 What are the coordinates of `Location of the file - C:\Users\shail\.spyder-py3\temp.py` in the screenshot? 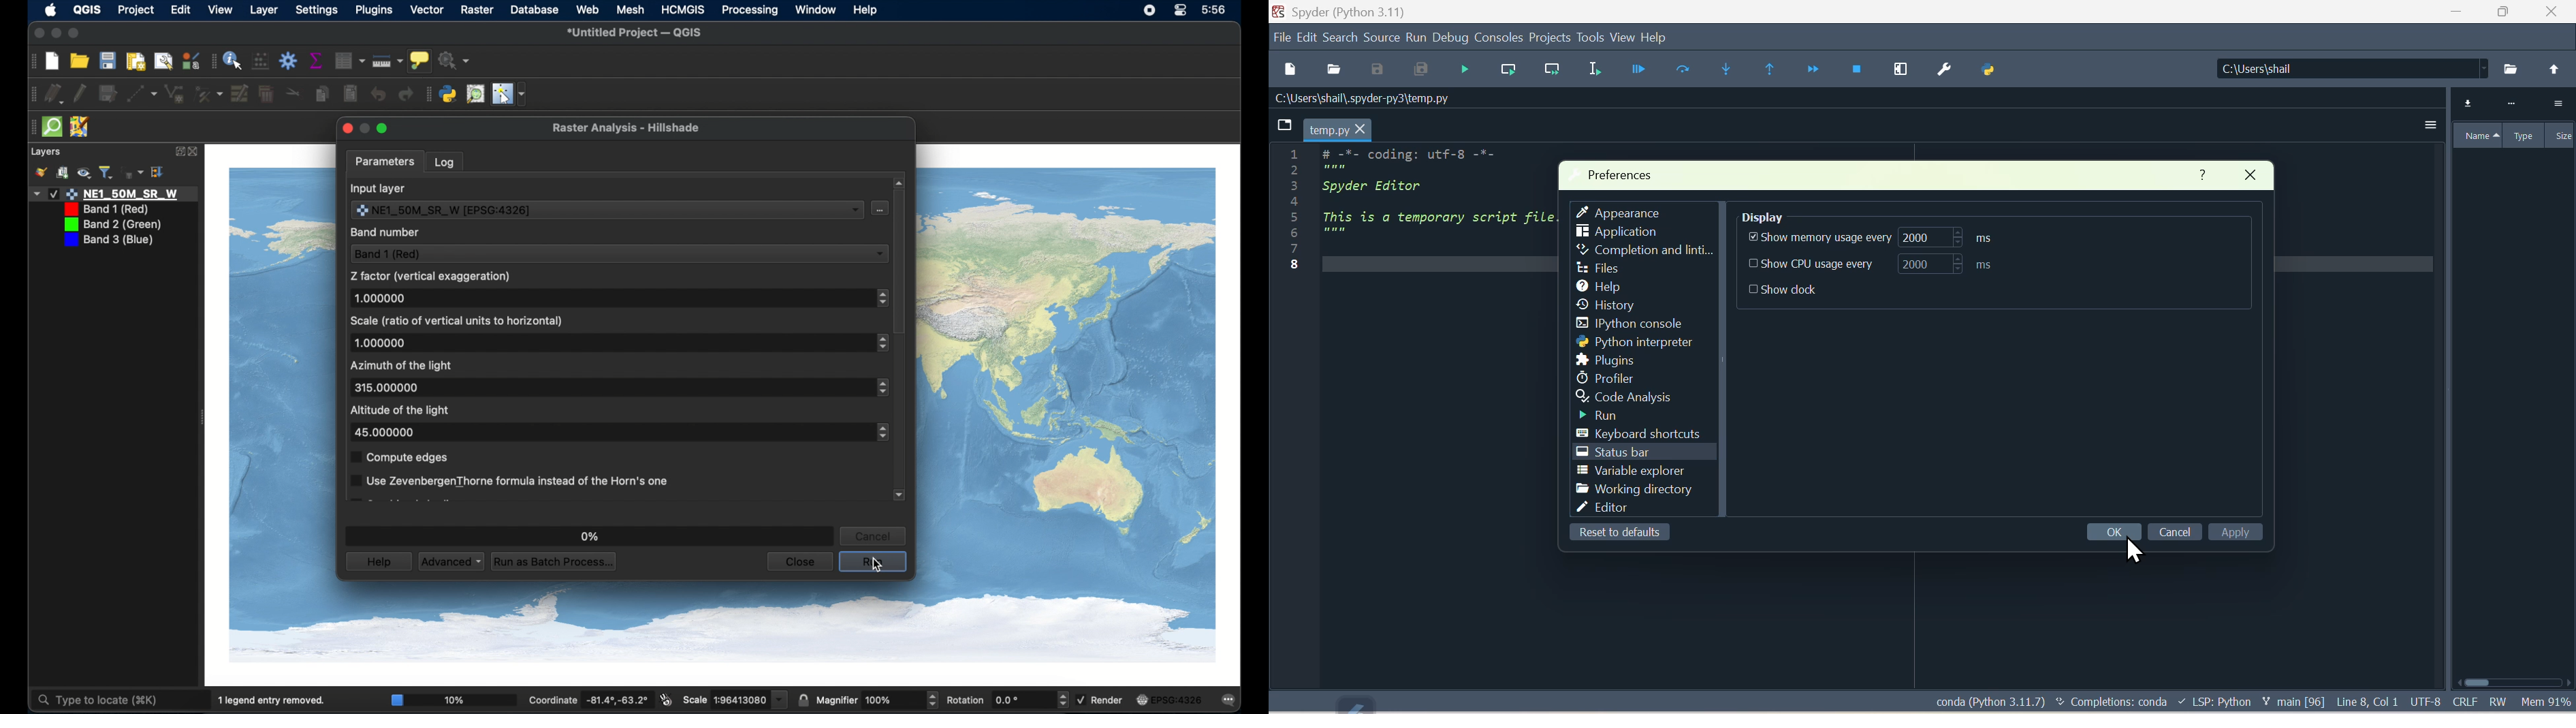 It's located at (1382, 98).